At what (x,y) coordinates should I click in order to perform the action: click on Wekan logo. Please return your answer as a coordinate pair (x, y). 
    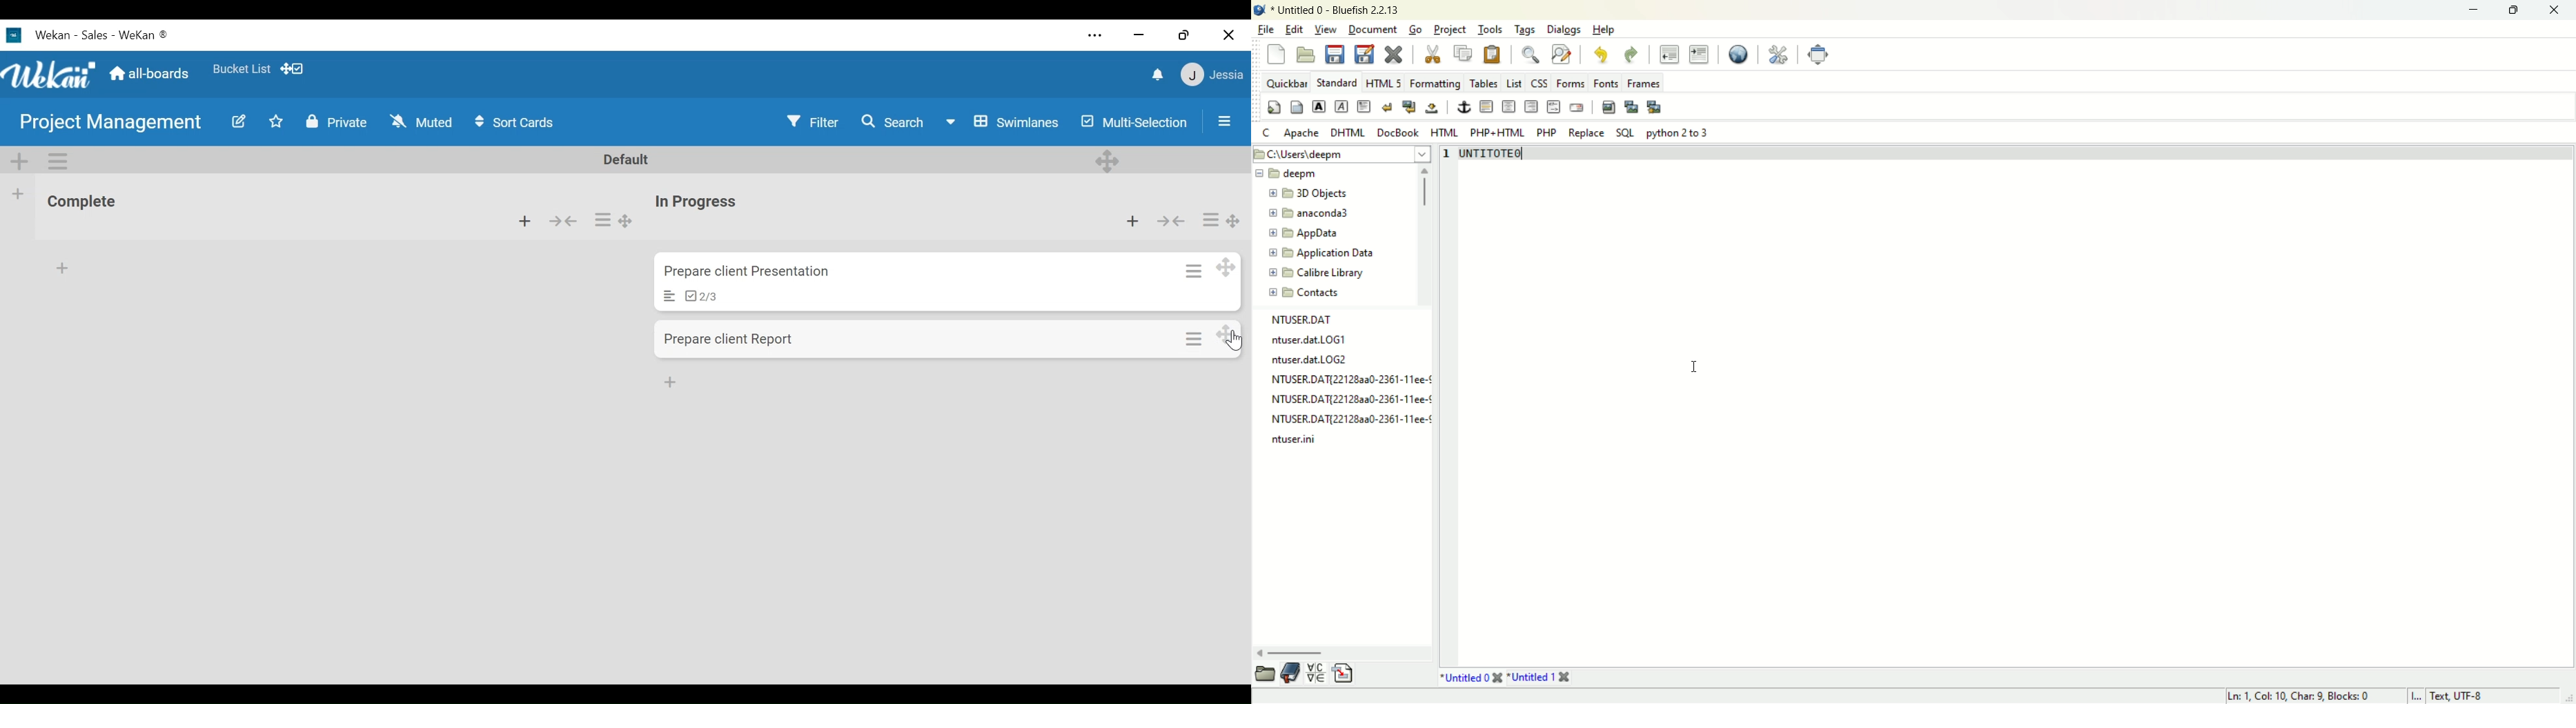
    Looking at the image, I should click on (16, 35).